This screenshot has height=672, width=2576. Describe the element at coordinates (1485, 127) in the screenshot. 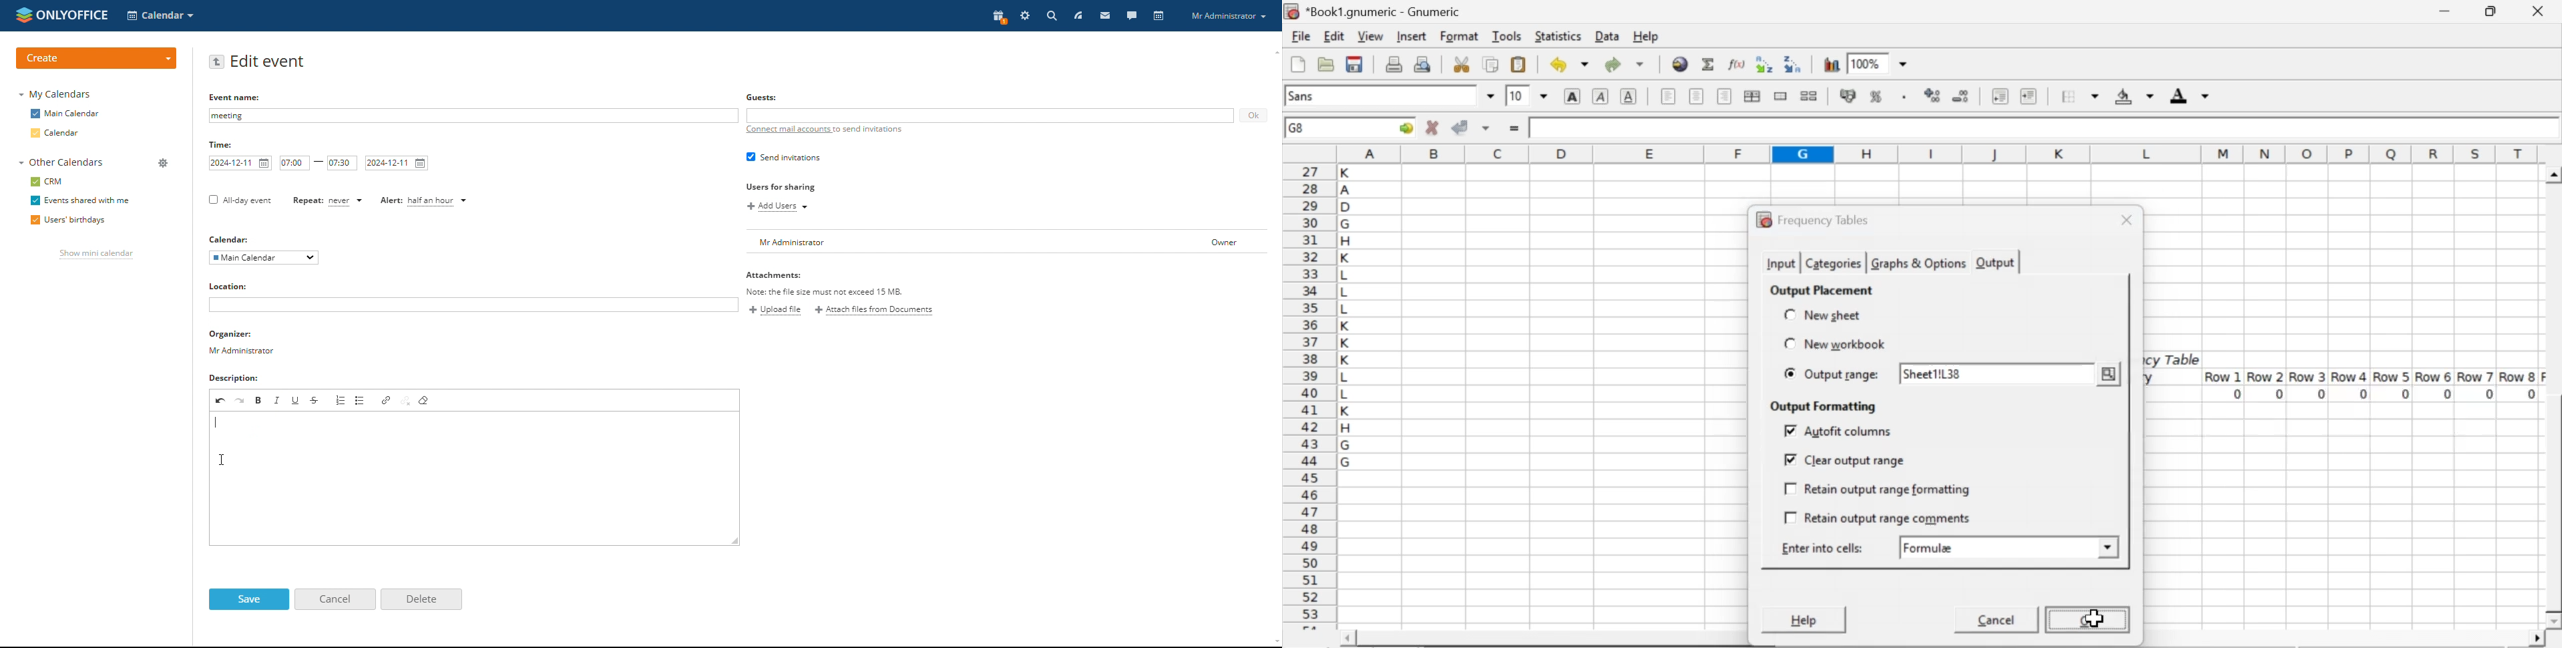

I see `accept changes across selection` at that location.